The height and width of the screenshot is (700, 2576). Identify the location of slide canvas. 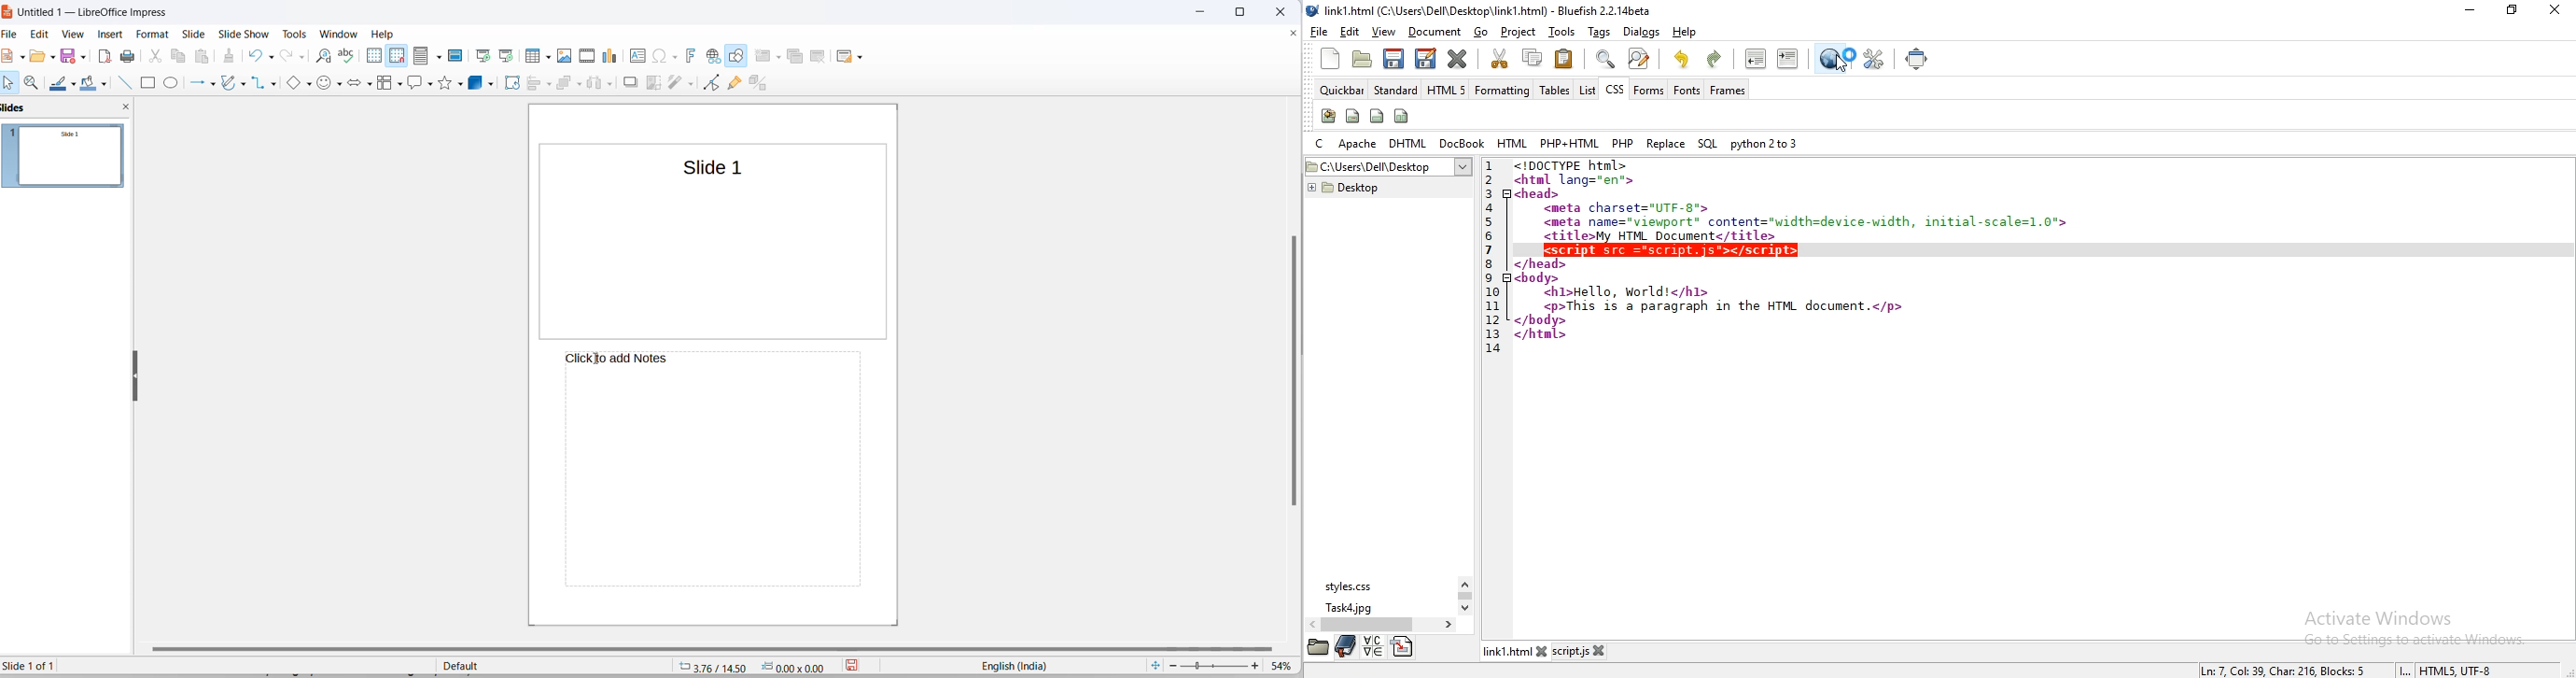
(715, 258).